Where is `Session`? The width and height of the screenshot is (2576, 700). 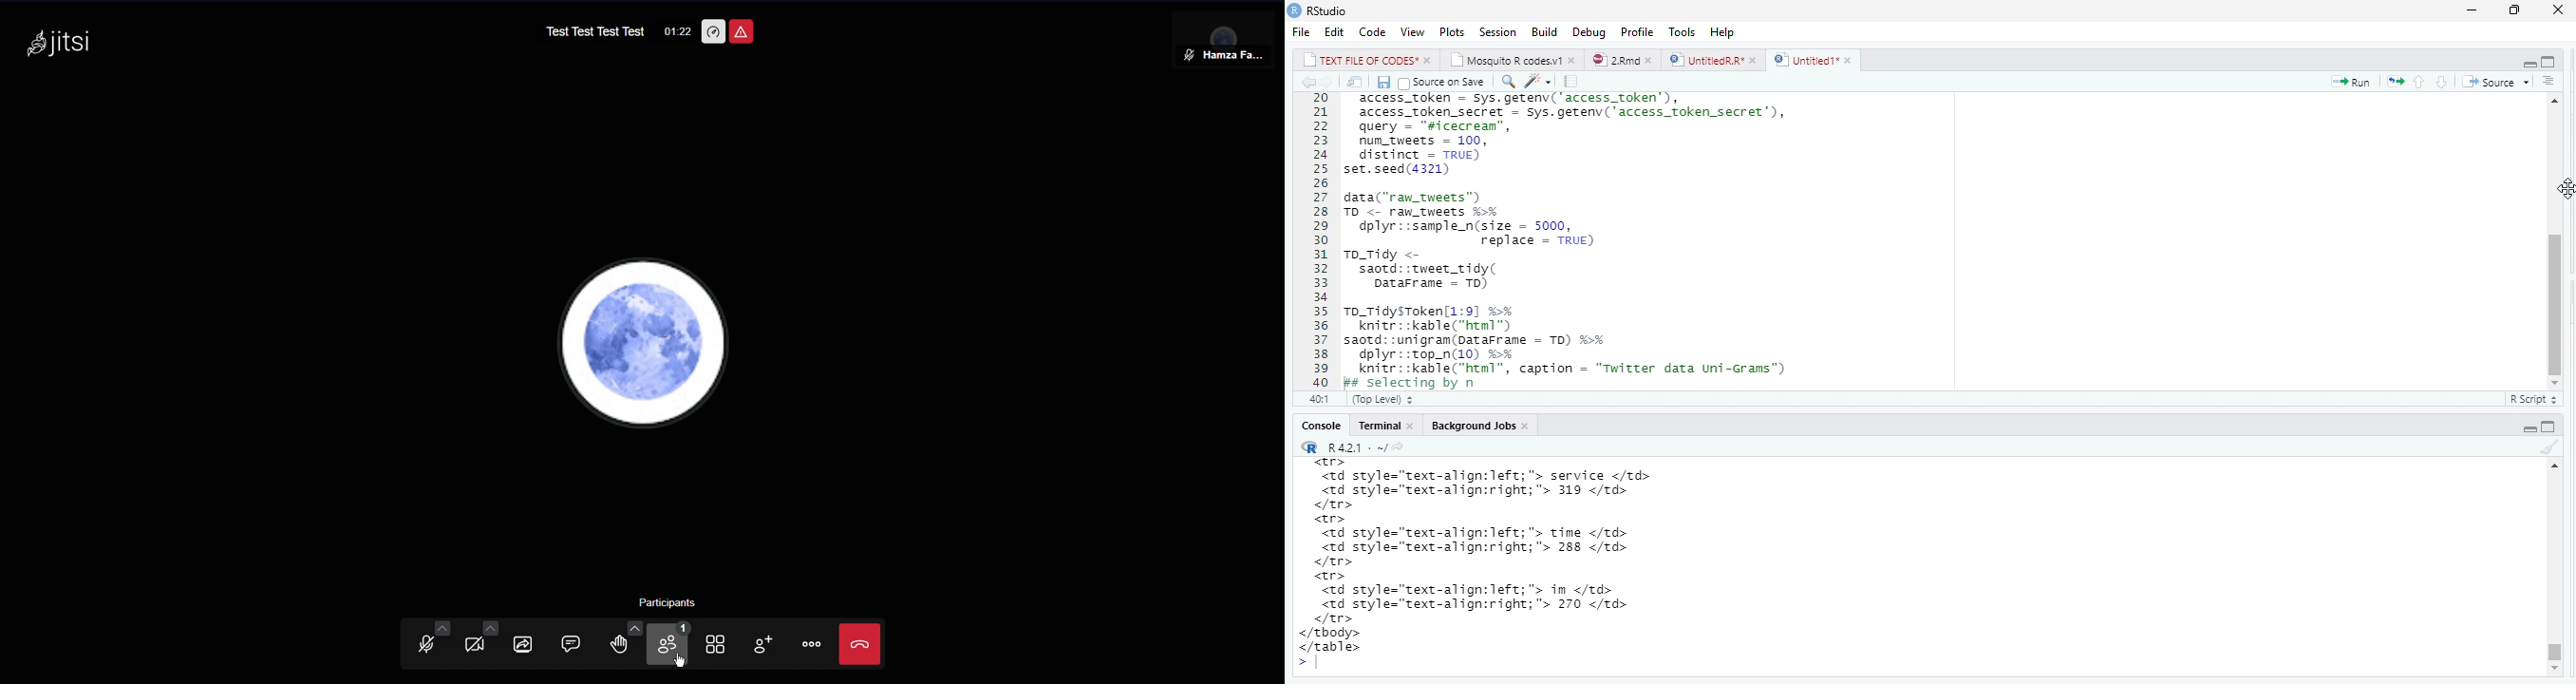
Session is located at coordinates (1496, 31).